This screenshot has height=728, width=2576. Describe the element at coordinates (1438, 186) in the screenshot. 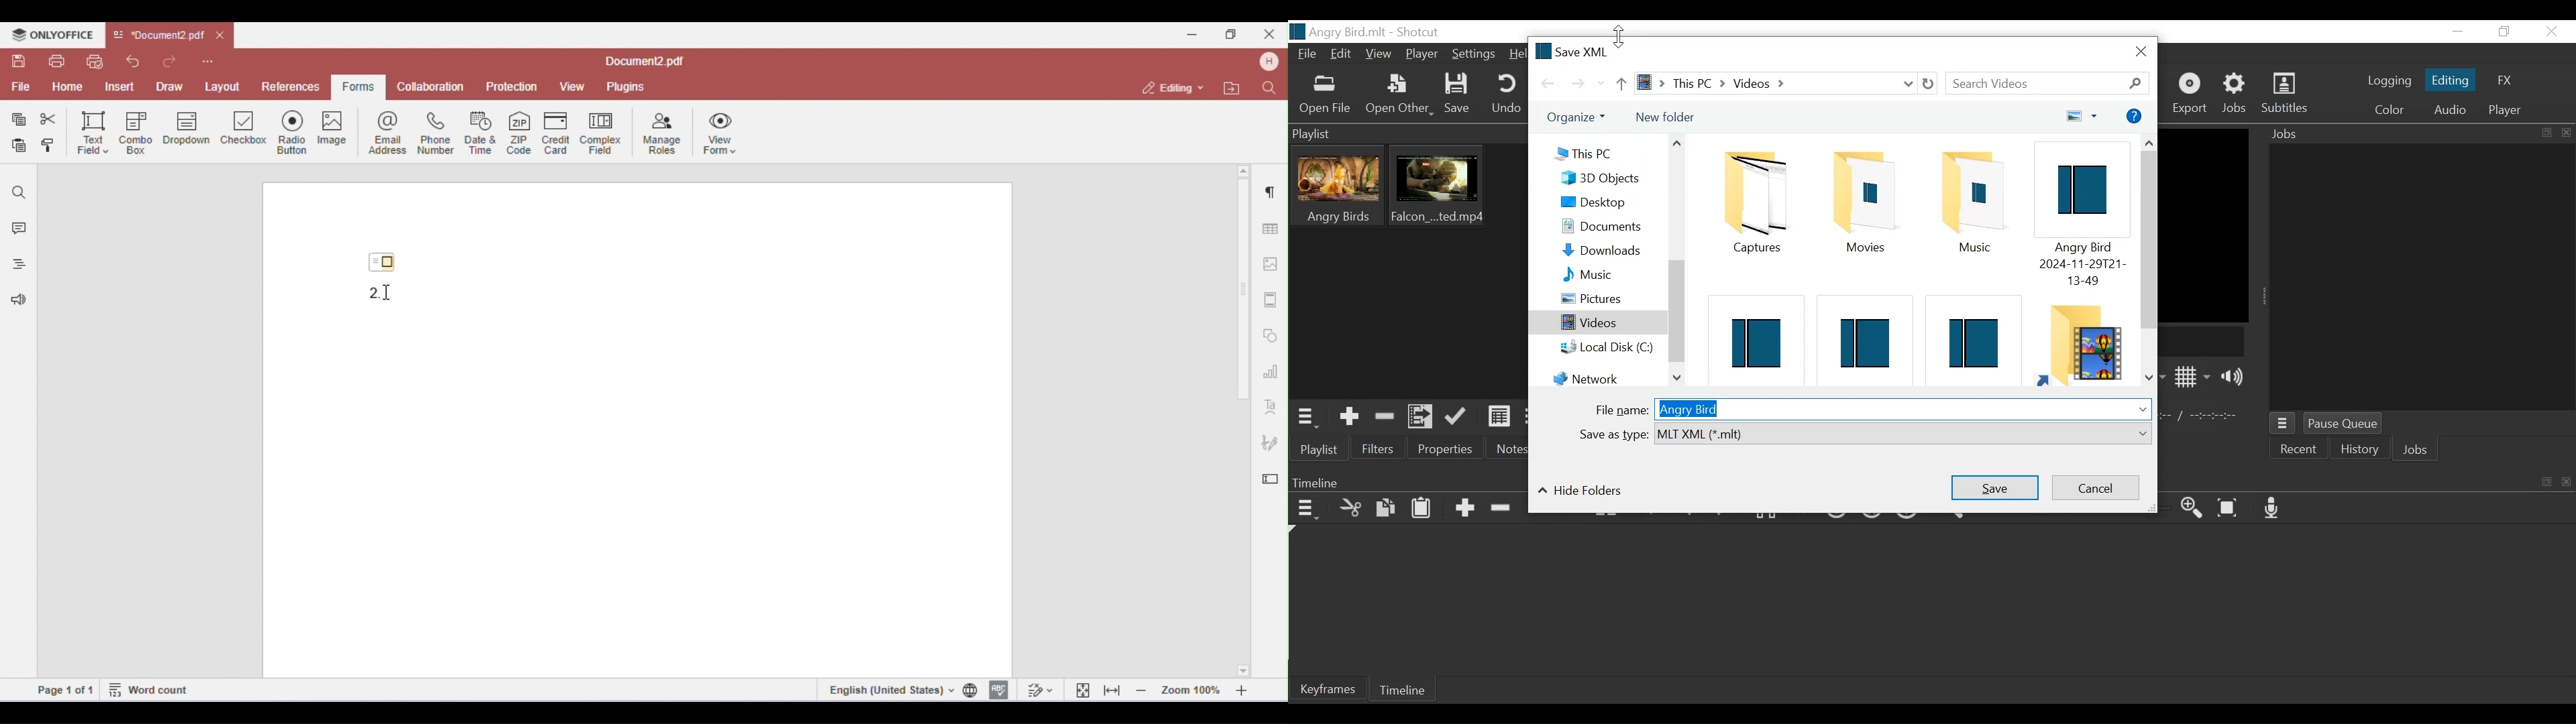

I see `Clip` at that location.